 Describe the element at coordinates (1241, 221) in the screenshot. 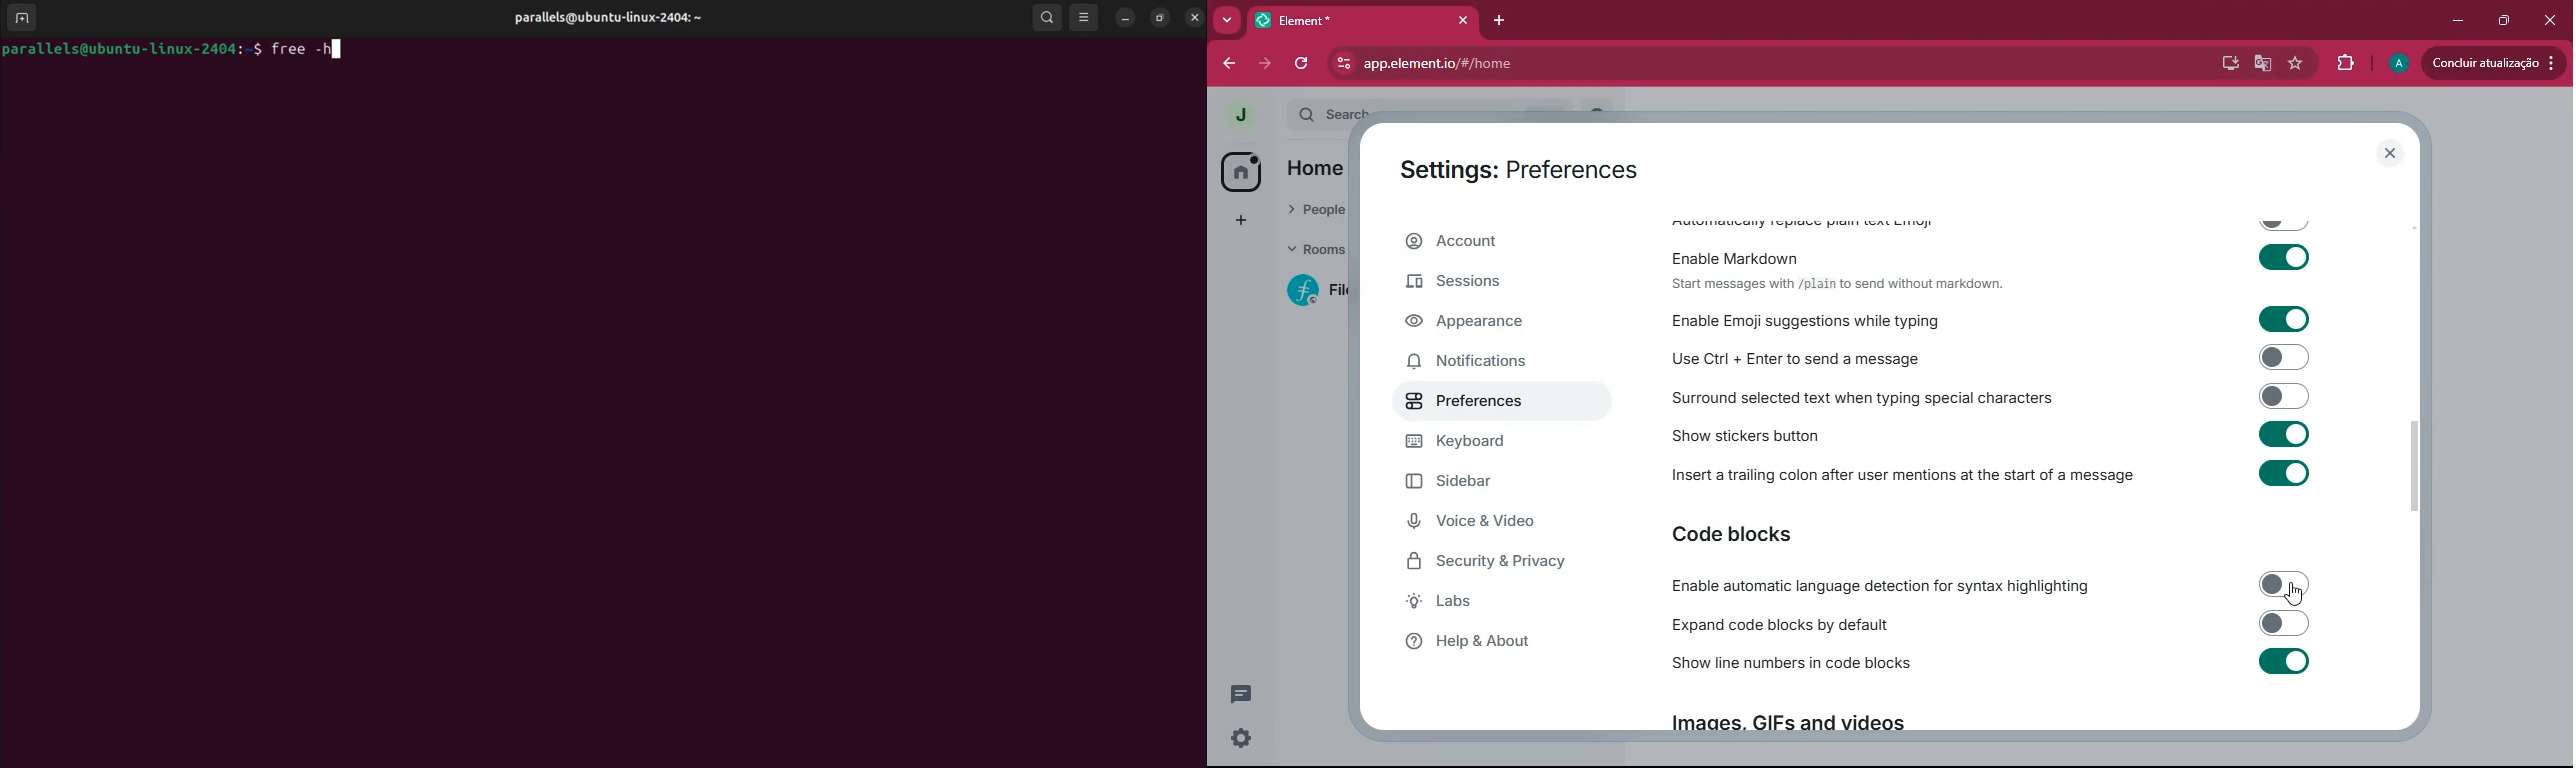

I see `add` at that location.